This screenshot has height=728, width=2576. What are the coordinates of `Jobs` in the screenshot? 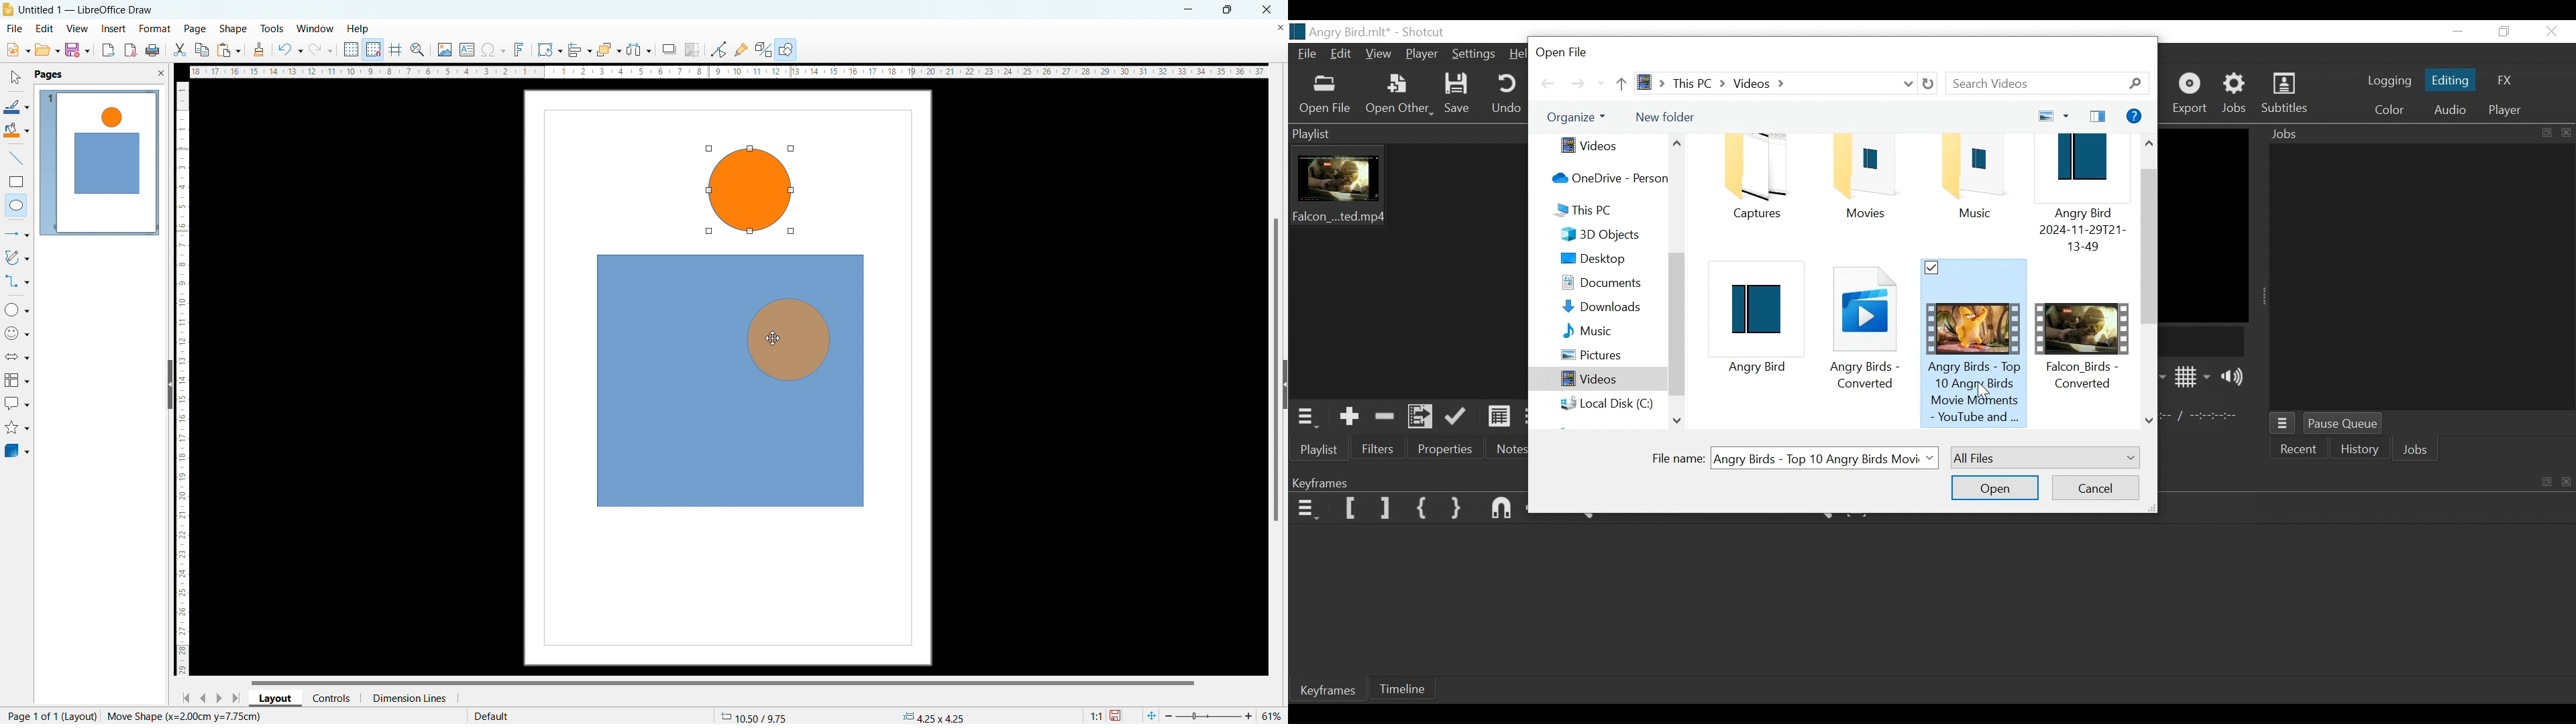 It's located at (2235, 93).